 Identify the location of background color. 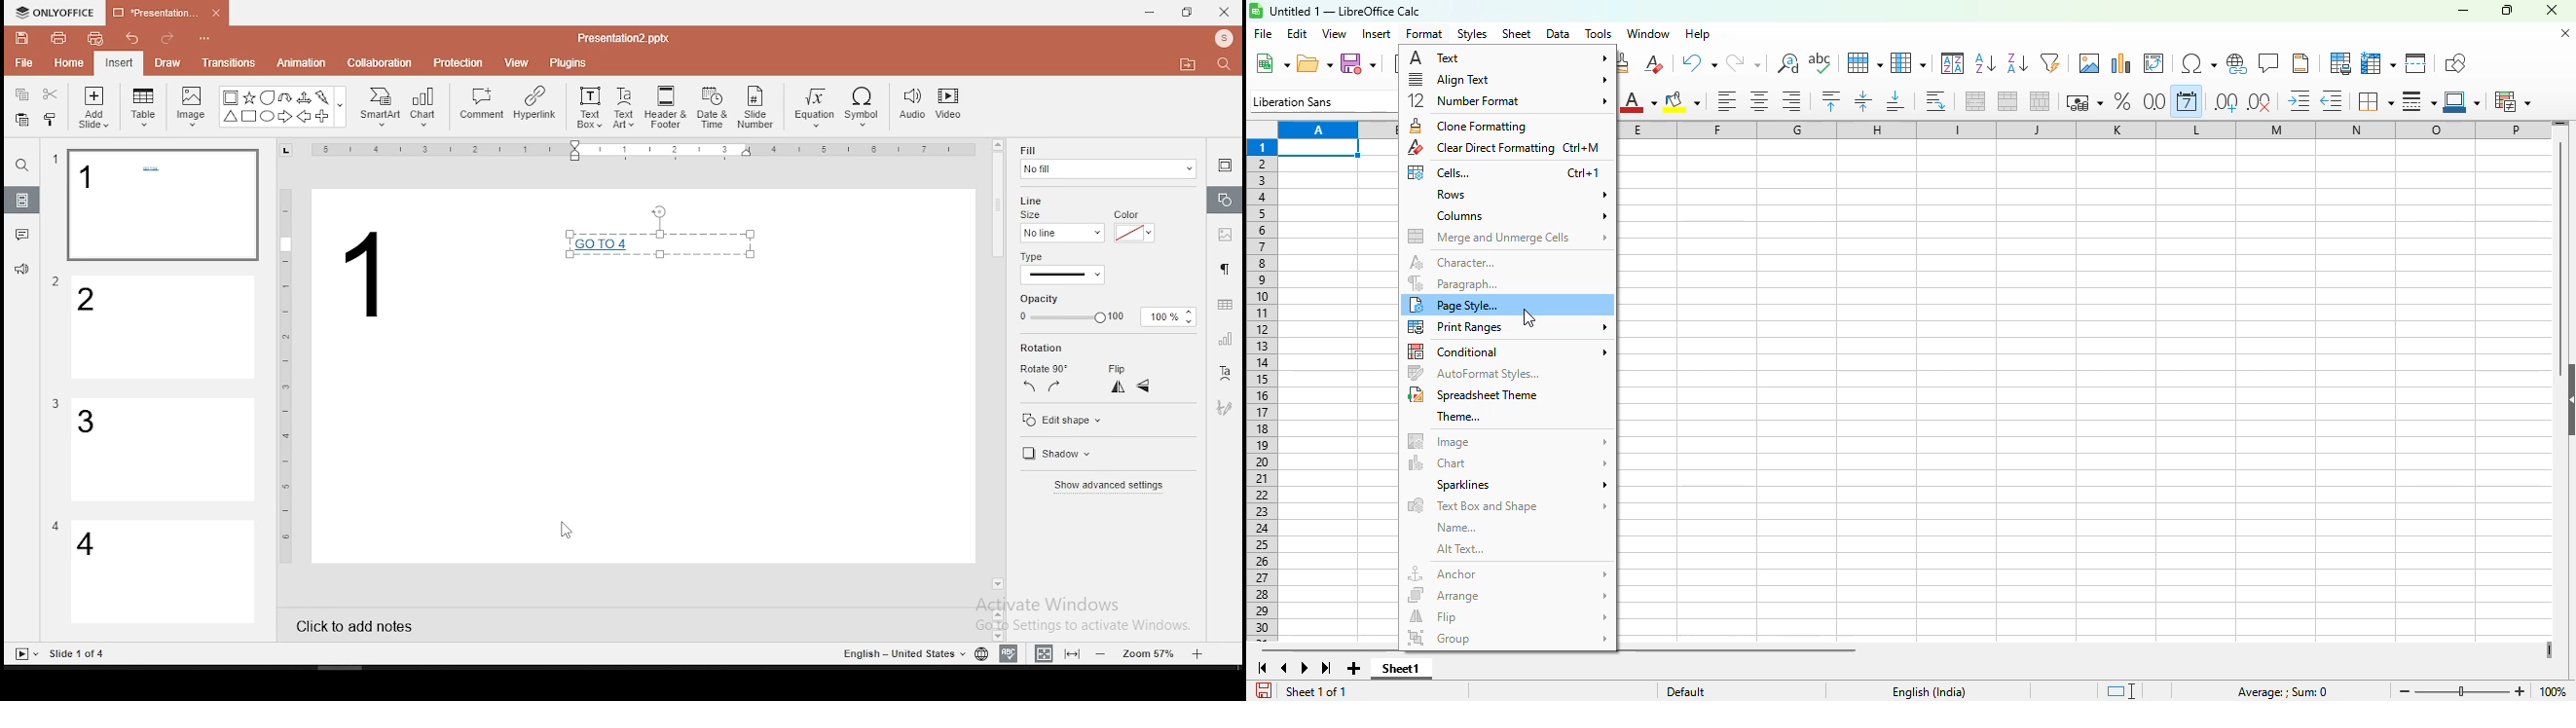
(1682, 102).